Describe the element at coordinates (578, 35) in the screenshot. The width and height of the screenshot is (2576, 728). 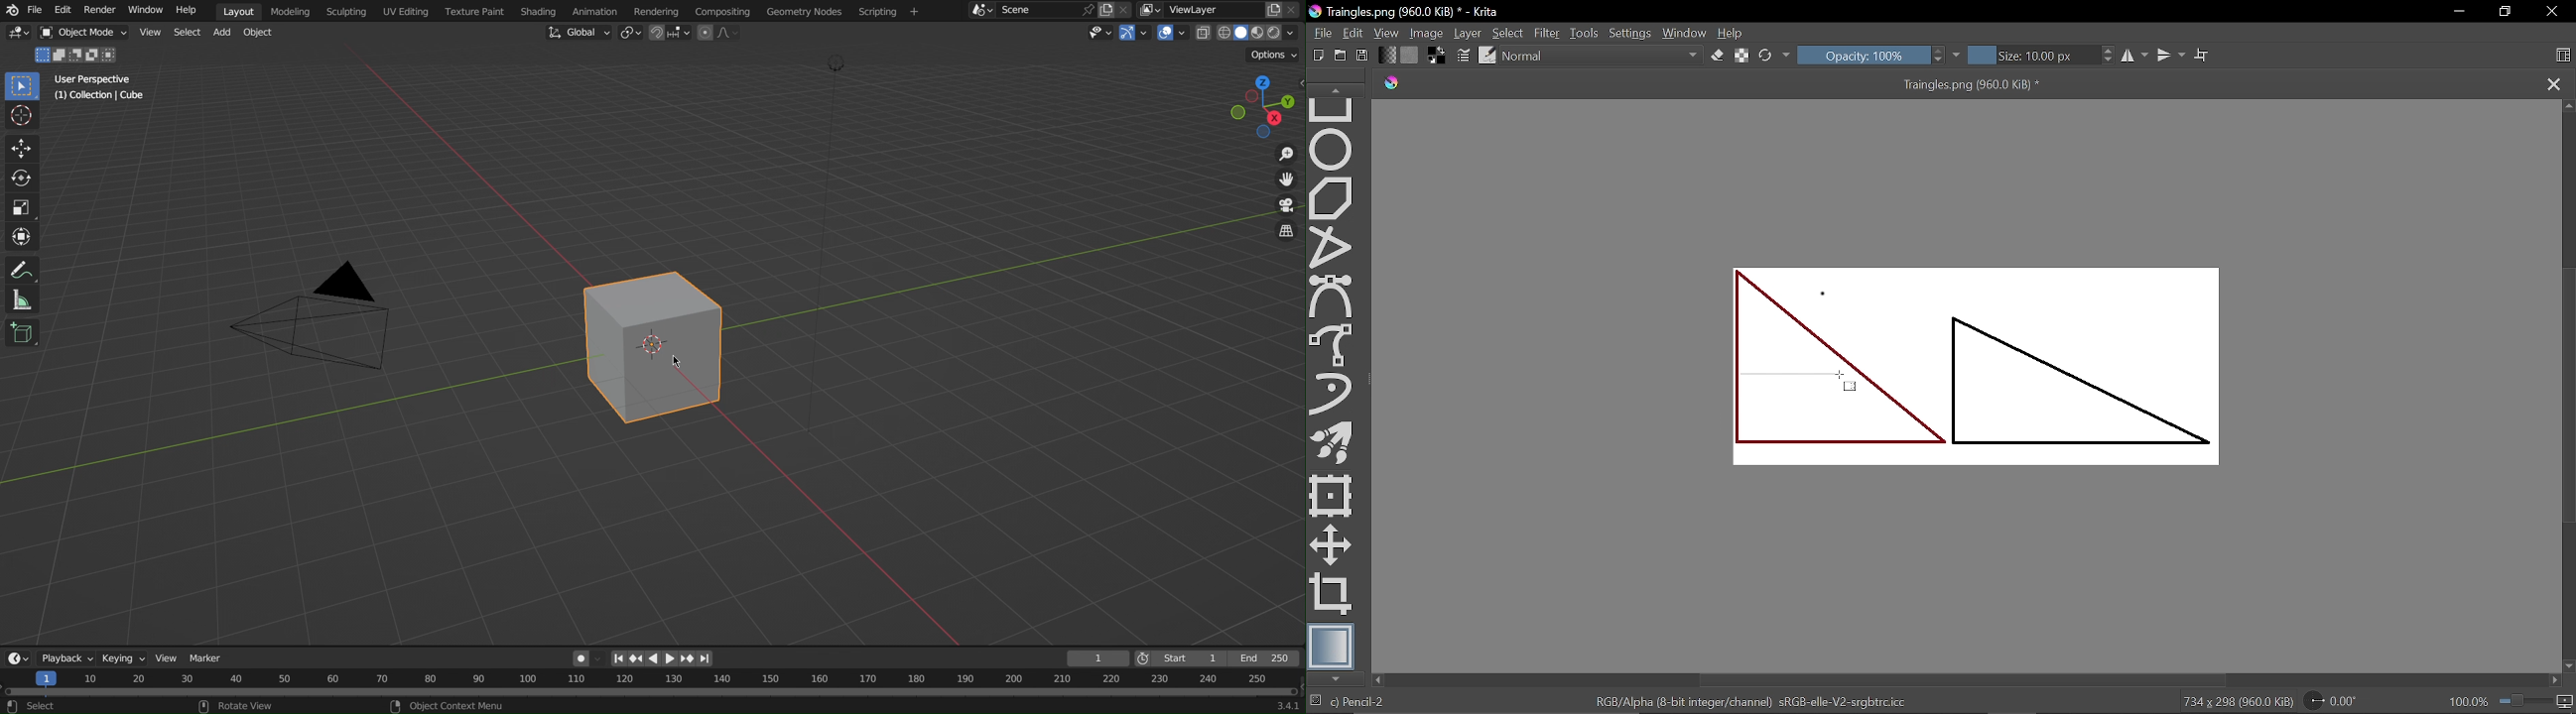
I see `Transformation Orientation` at that location.